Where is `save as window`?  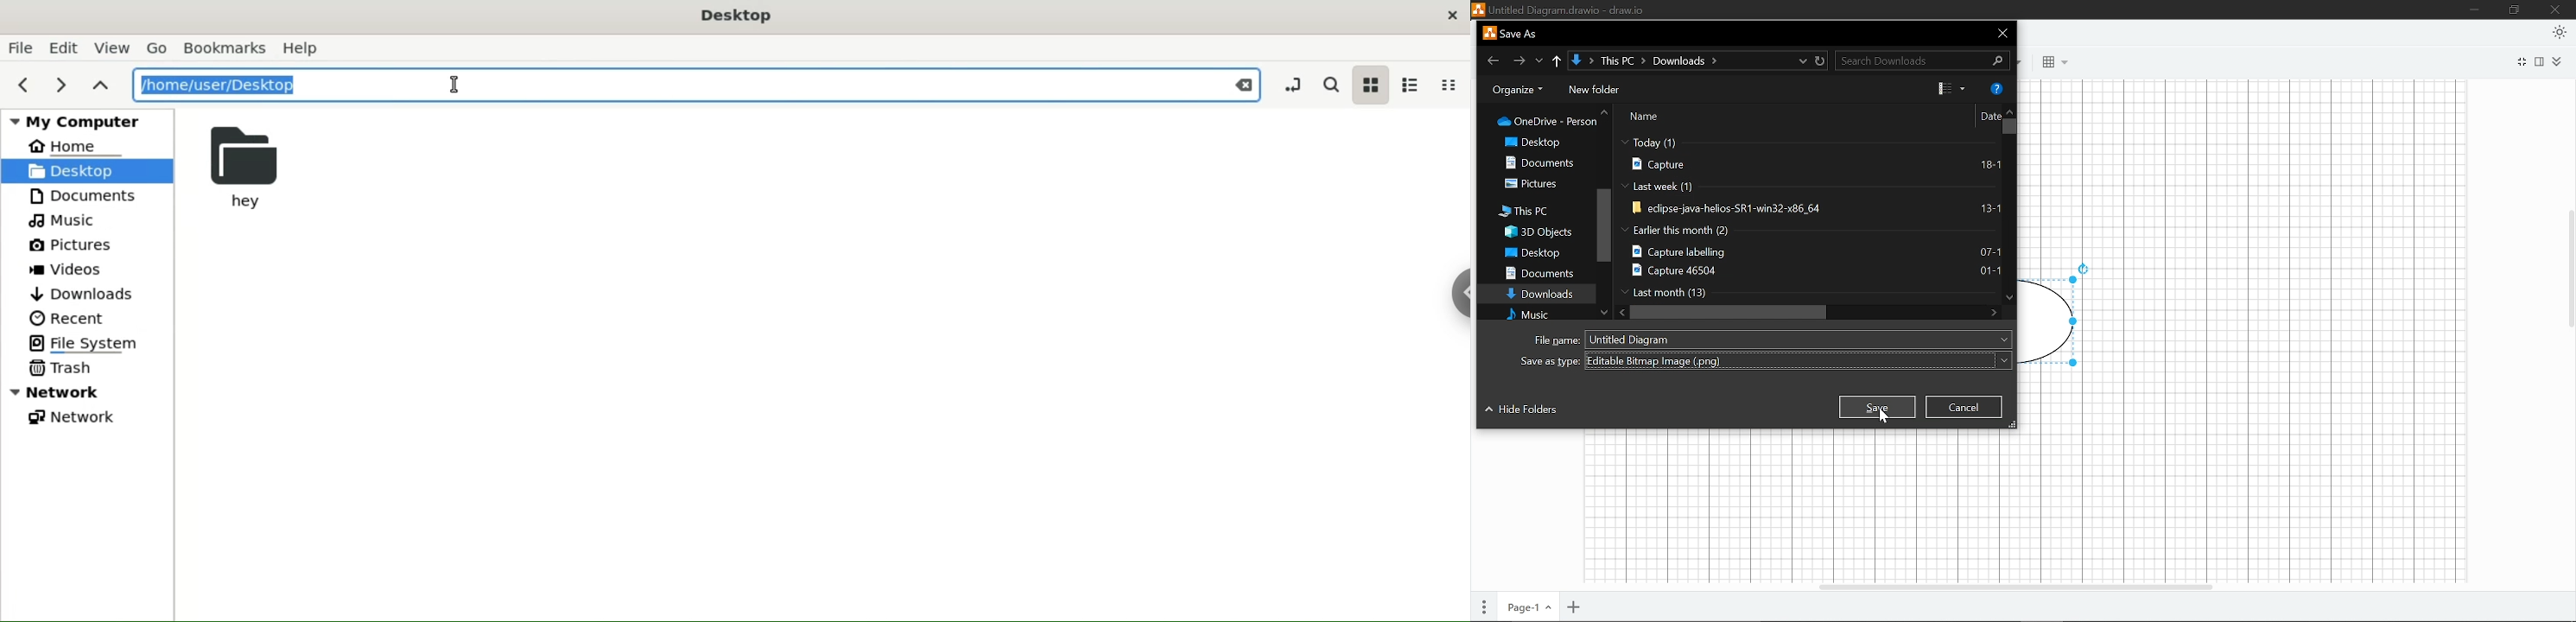
save as window is located at coordinates (1510, 33).